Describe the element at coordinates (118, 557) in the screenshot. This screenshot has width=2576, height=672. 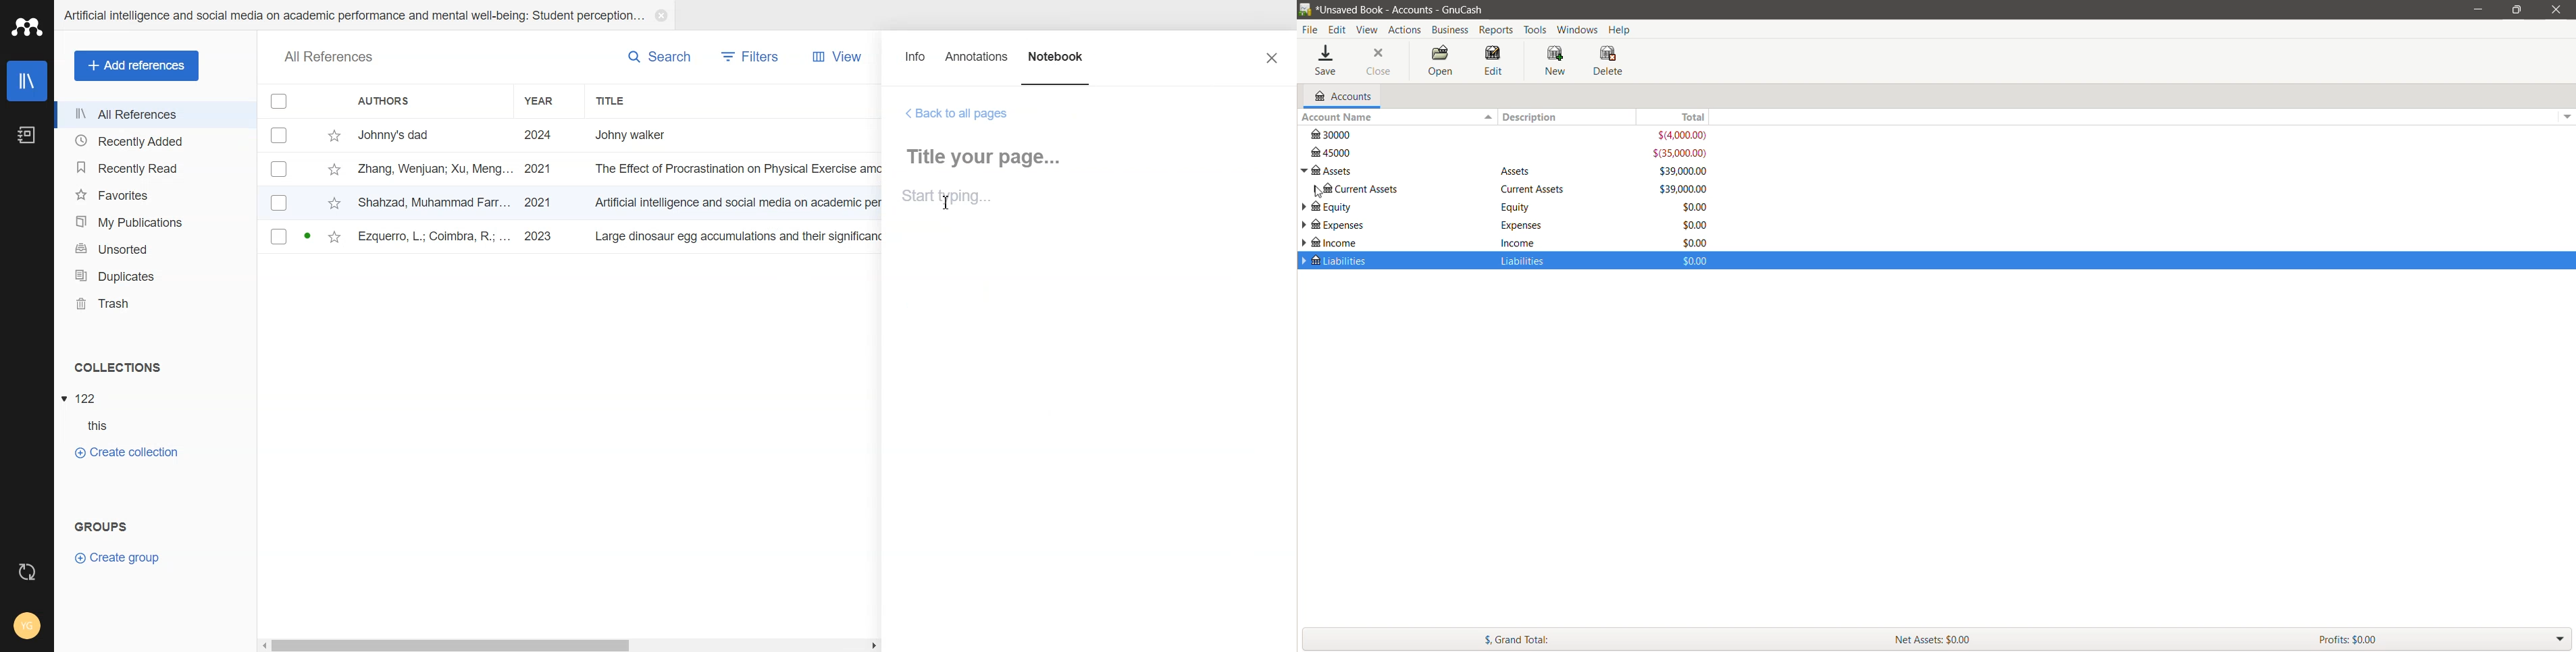
I see `Crate Group` at that location.